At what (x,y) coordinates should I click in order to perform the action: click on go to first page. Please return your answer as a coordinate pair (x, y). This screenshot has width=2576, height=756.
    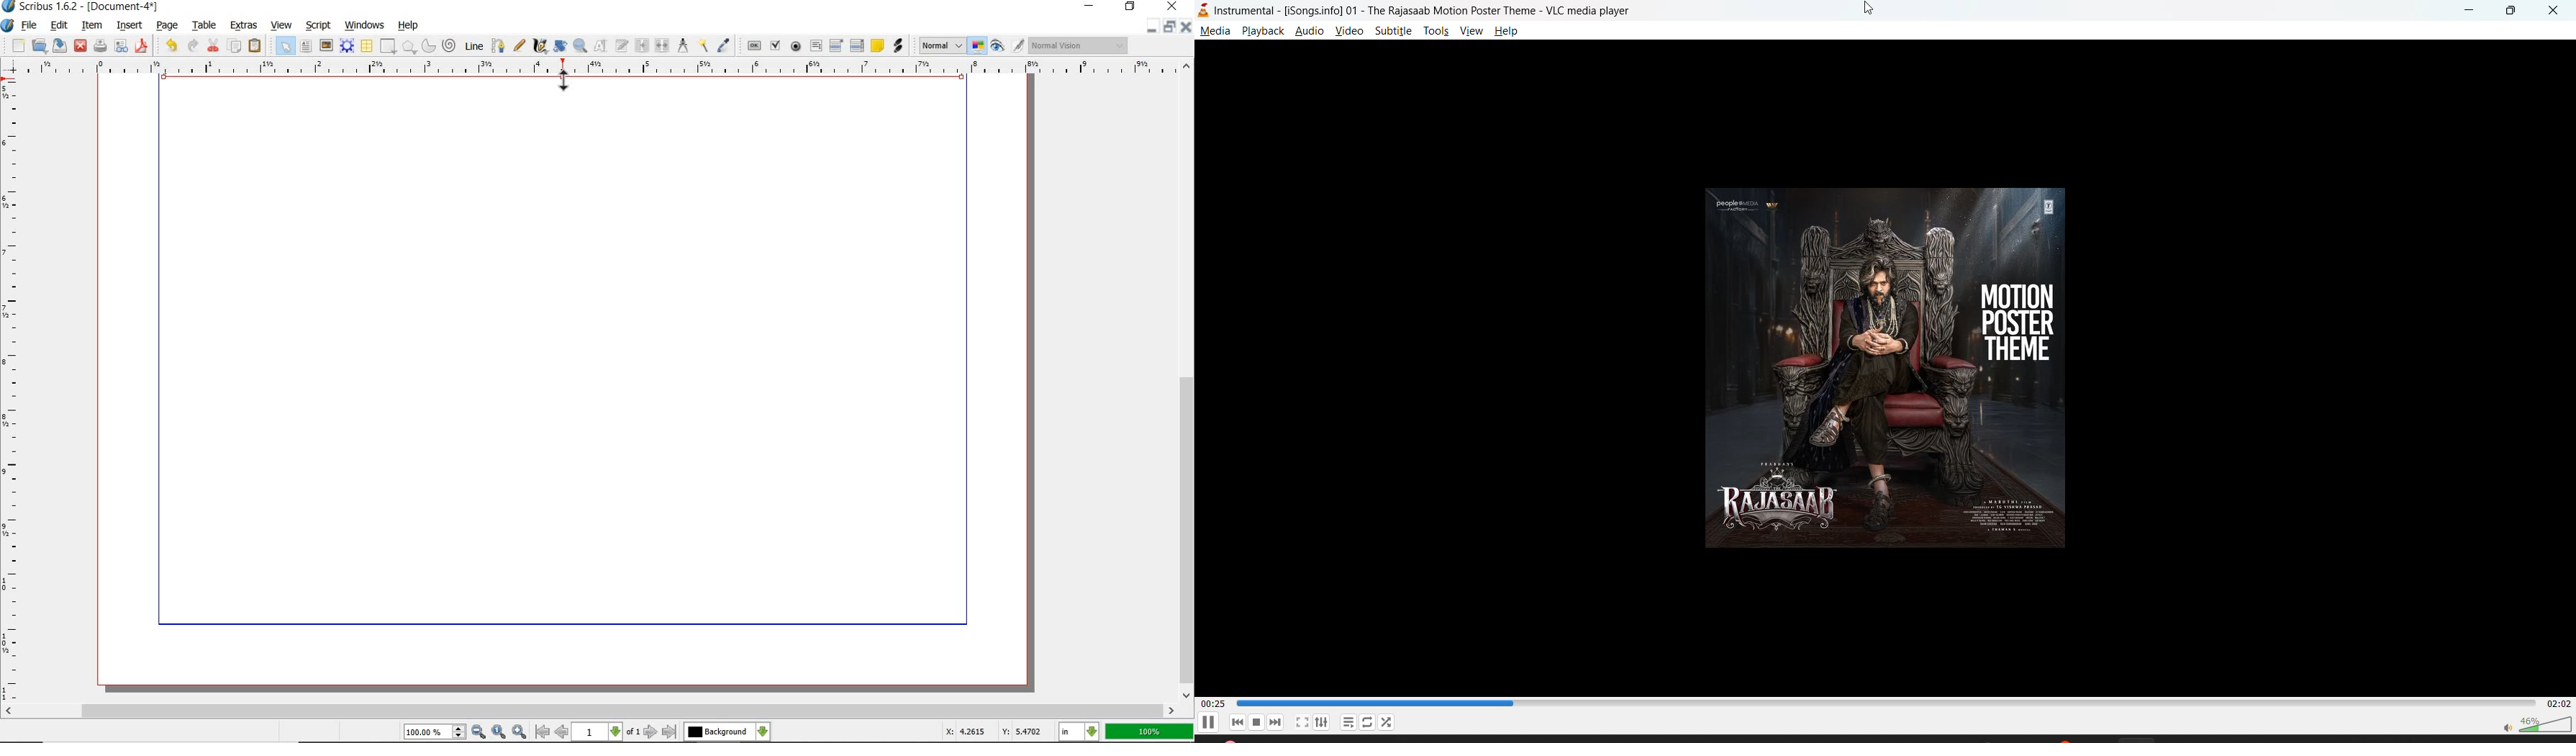
    Looking at the image, I should click on (543, 732).